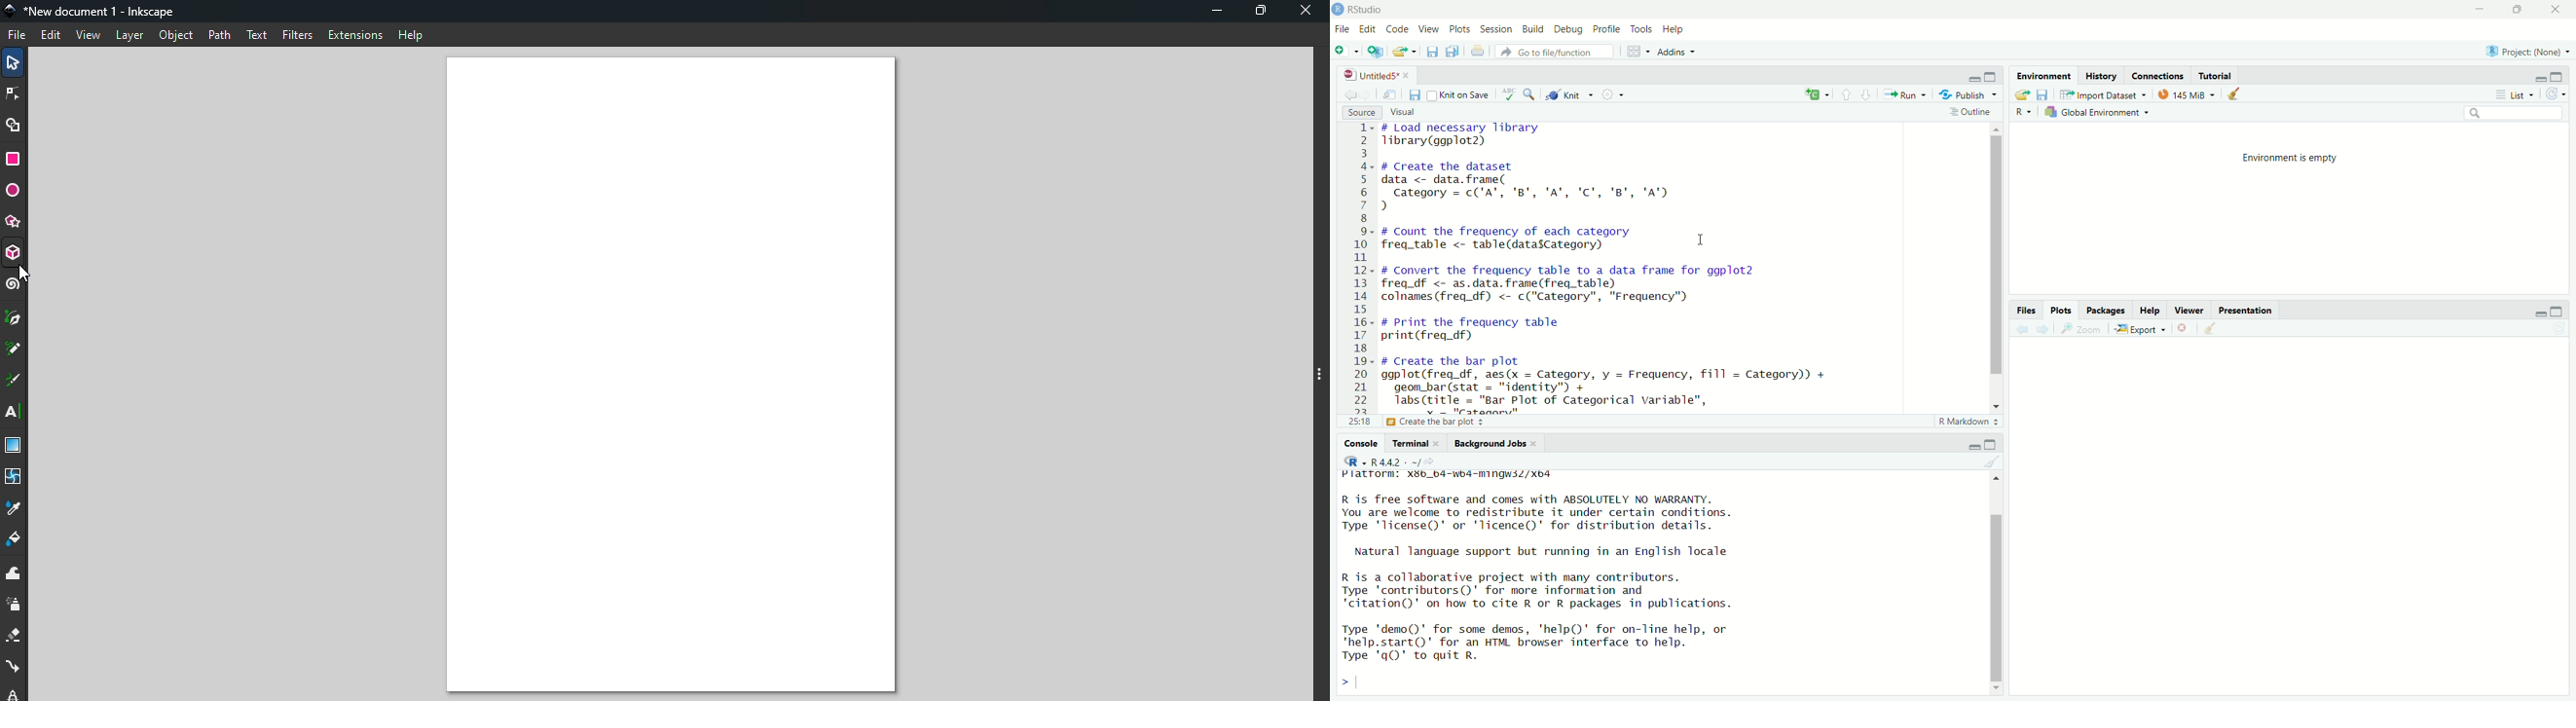  What do you see at coordinates (2235, 93) in the screenshot?
I see `clear data` at bounding box center [2235, 93].